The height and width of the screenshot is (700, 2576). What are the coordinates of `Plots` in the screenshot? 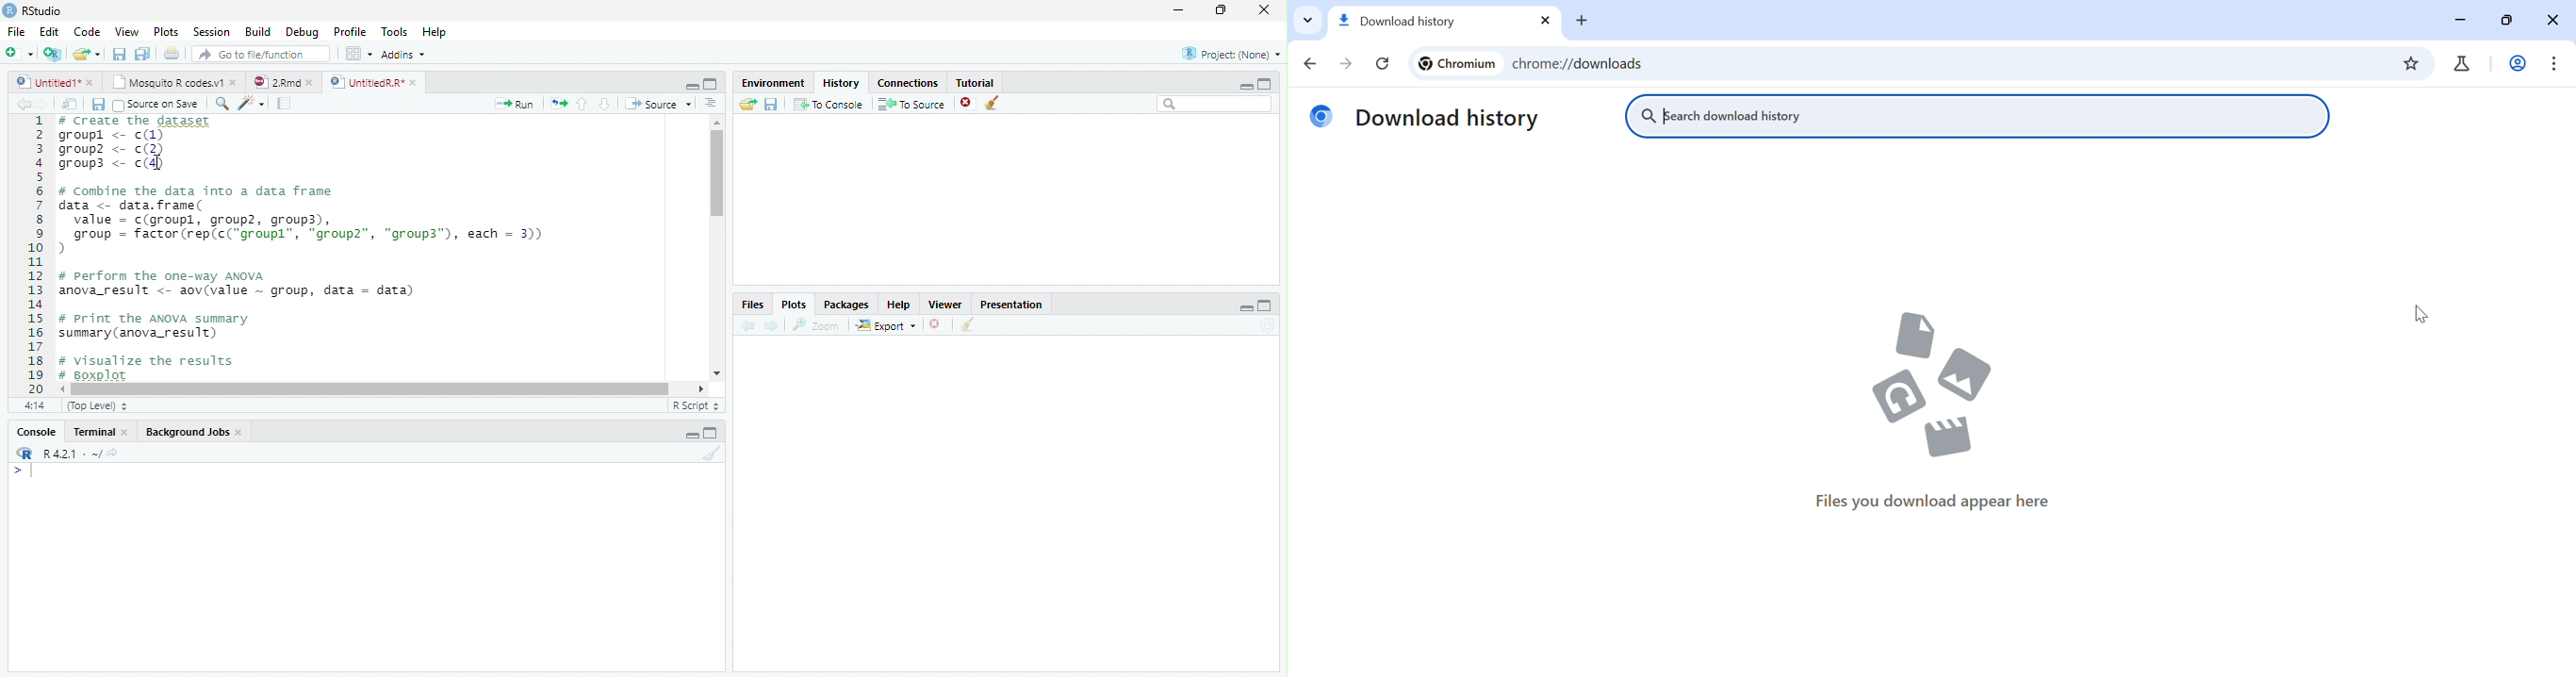 It's located at (166, 32).